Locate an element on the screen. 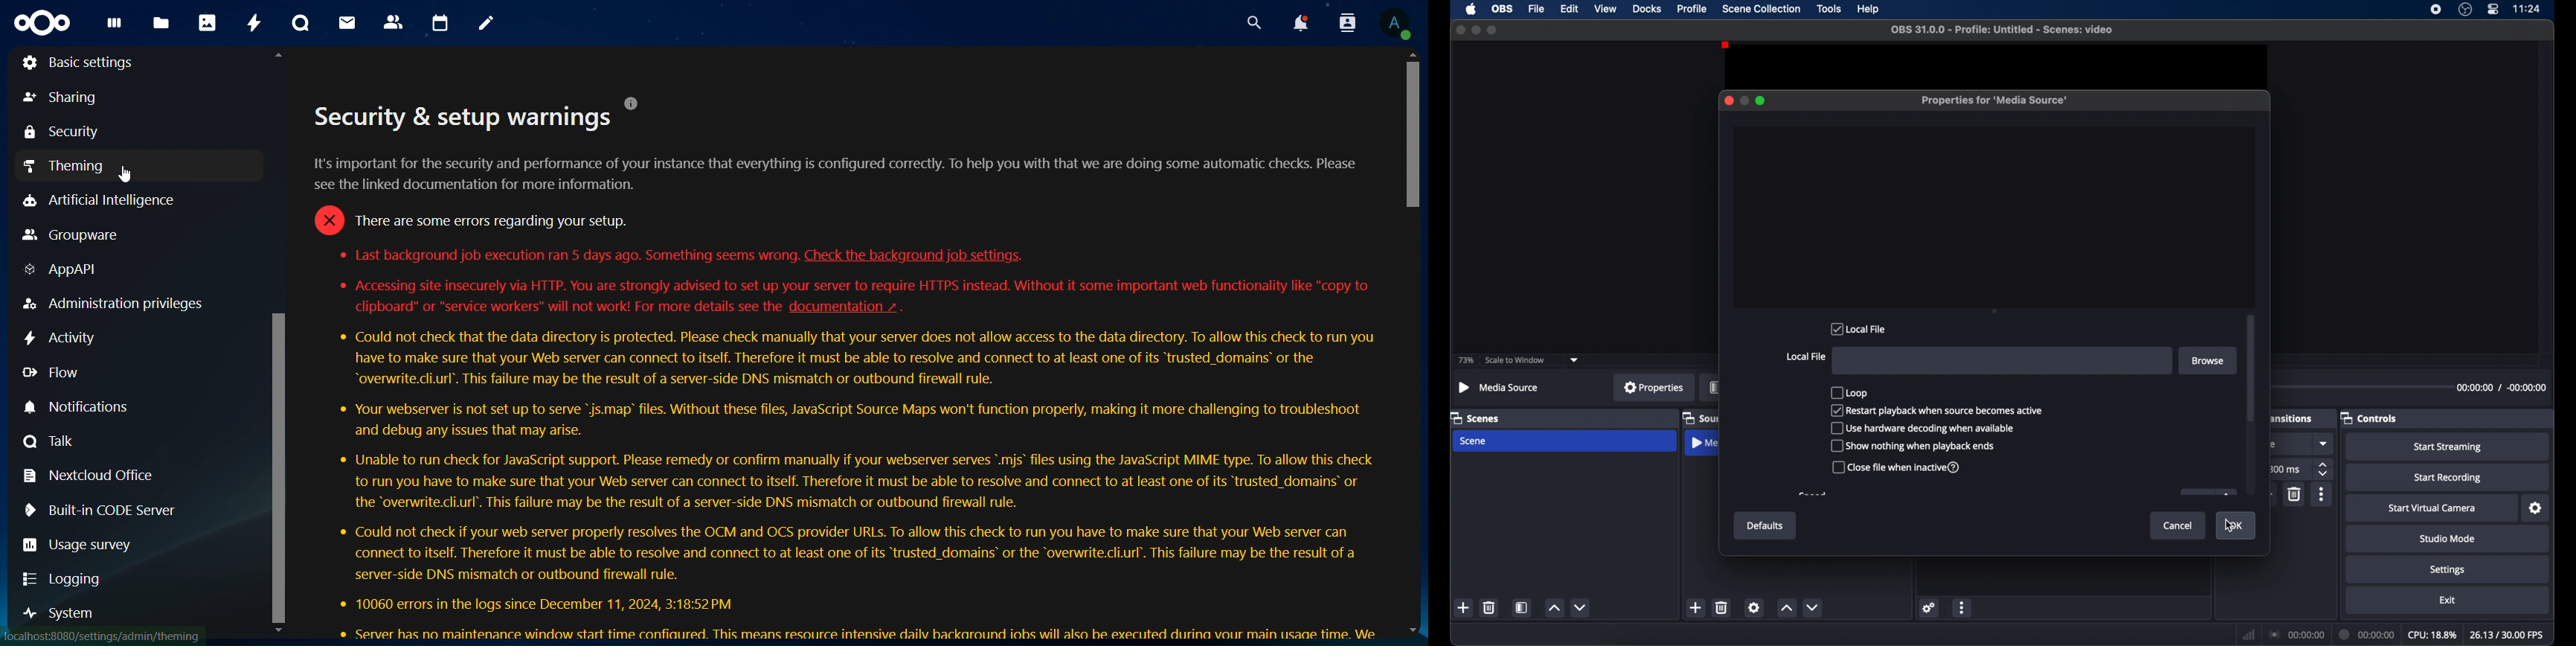 This screenshot has height=672, width=2576. photos is located at coordinates (207, 22).